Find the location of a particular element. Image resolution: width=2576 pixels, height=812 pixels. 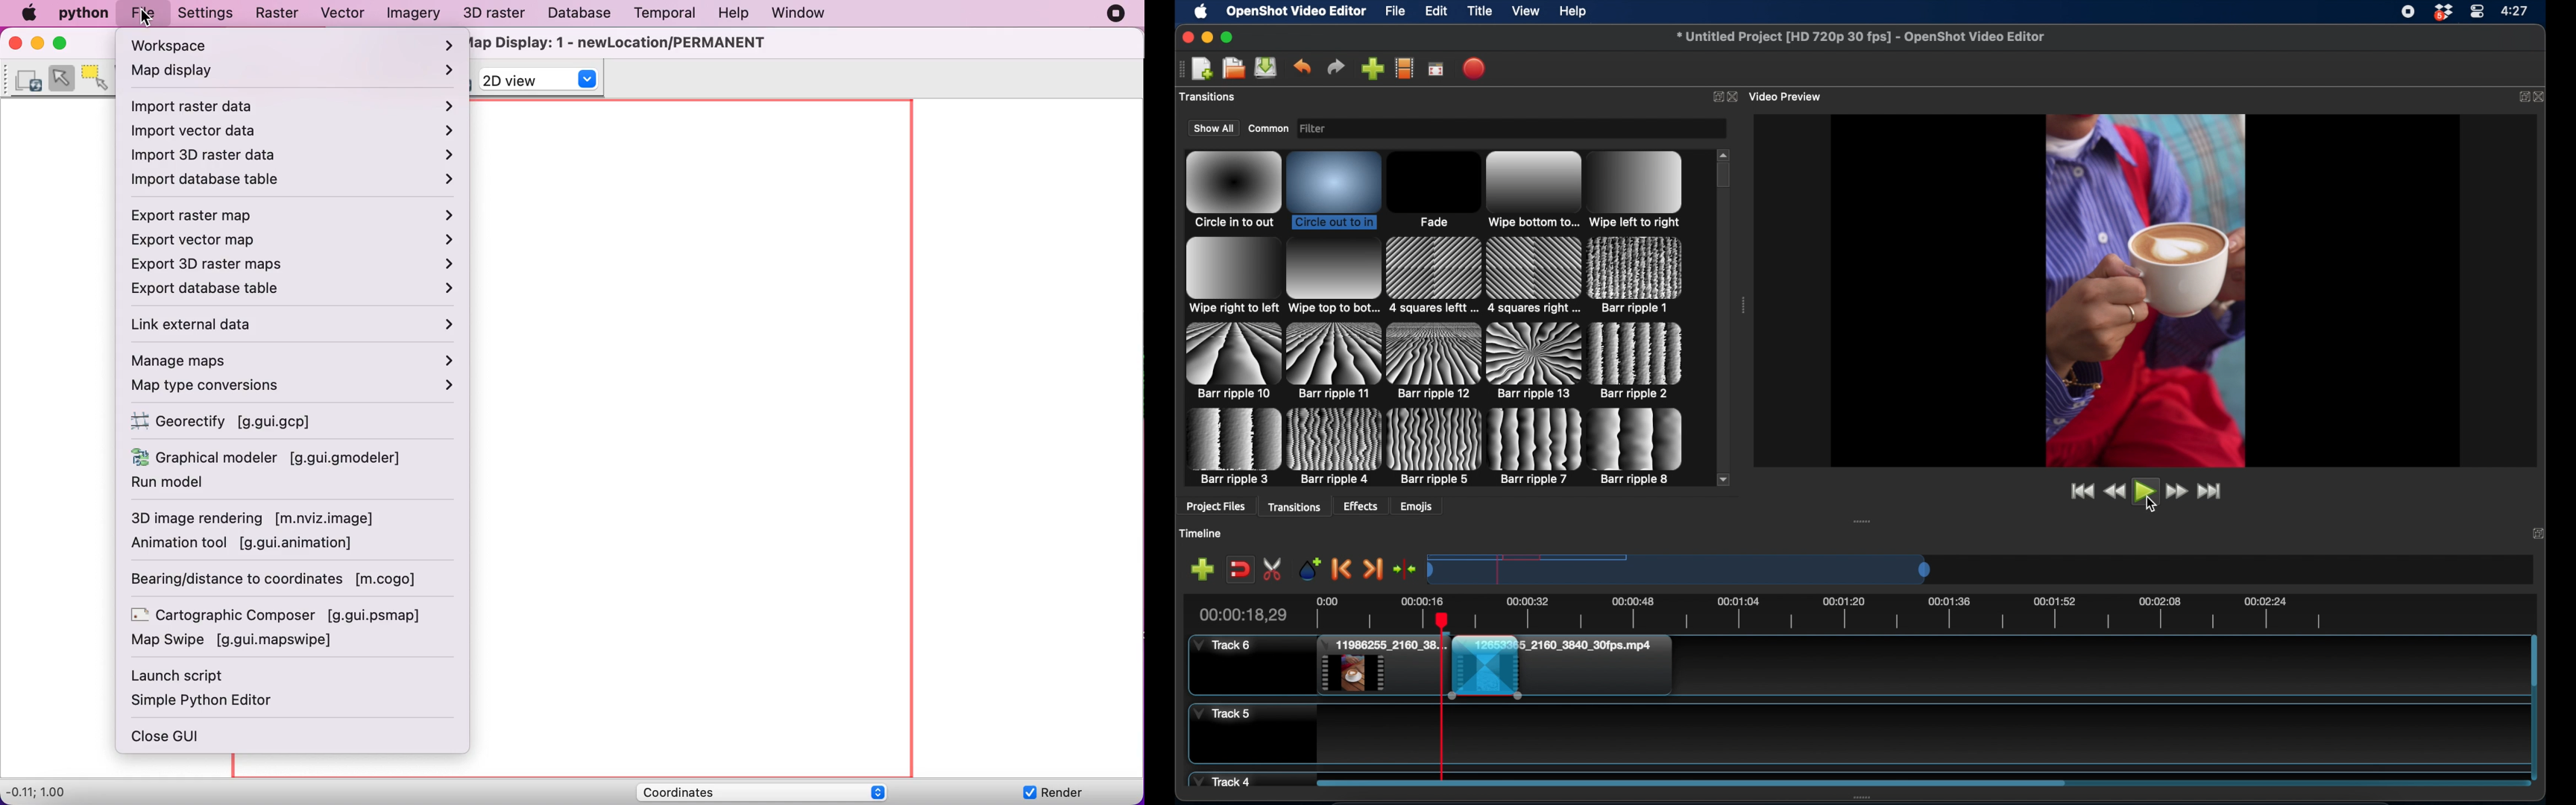

project files is located at coordinates (1211, 98).